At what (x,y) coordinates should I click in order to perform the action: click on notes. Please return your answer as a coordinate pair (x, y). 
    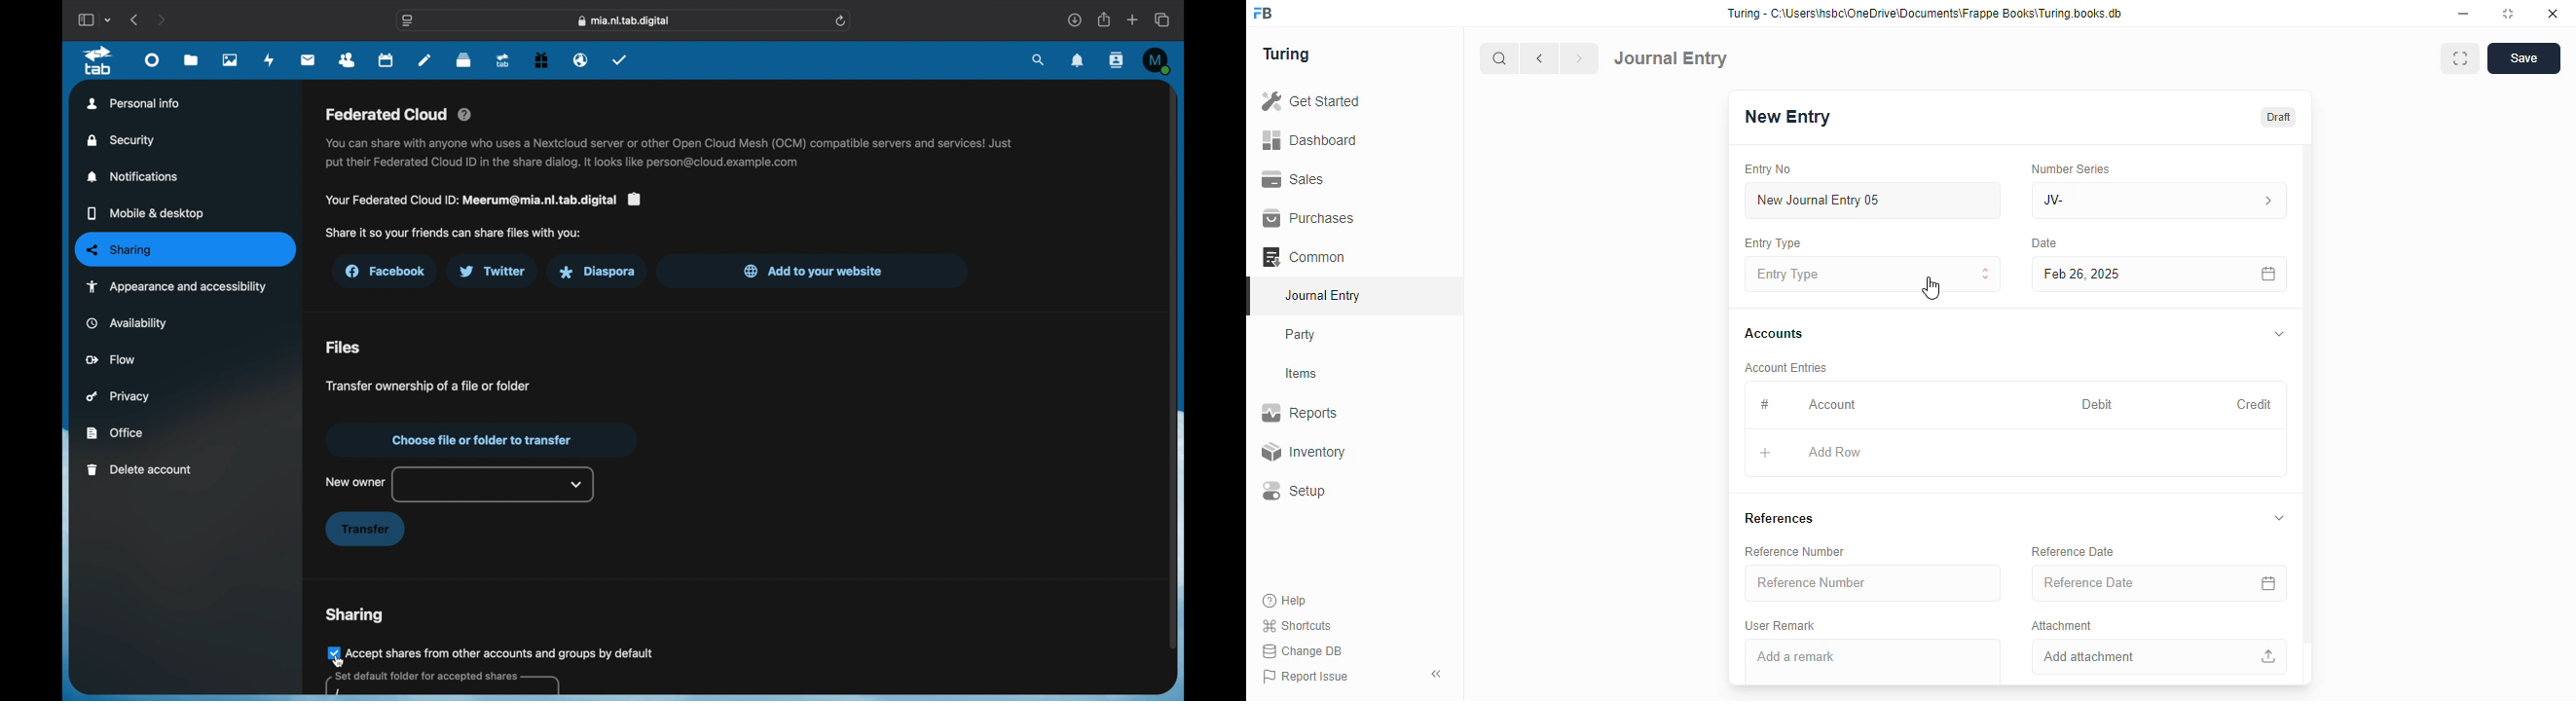
    Looking at the image, I should click on (424, 60).